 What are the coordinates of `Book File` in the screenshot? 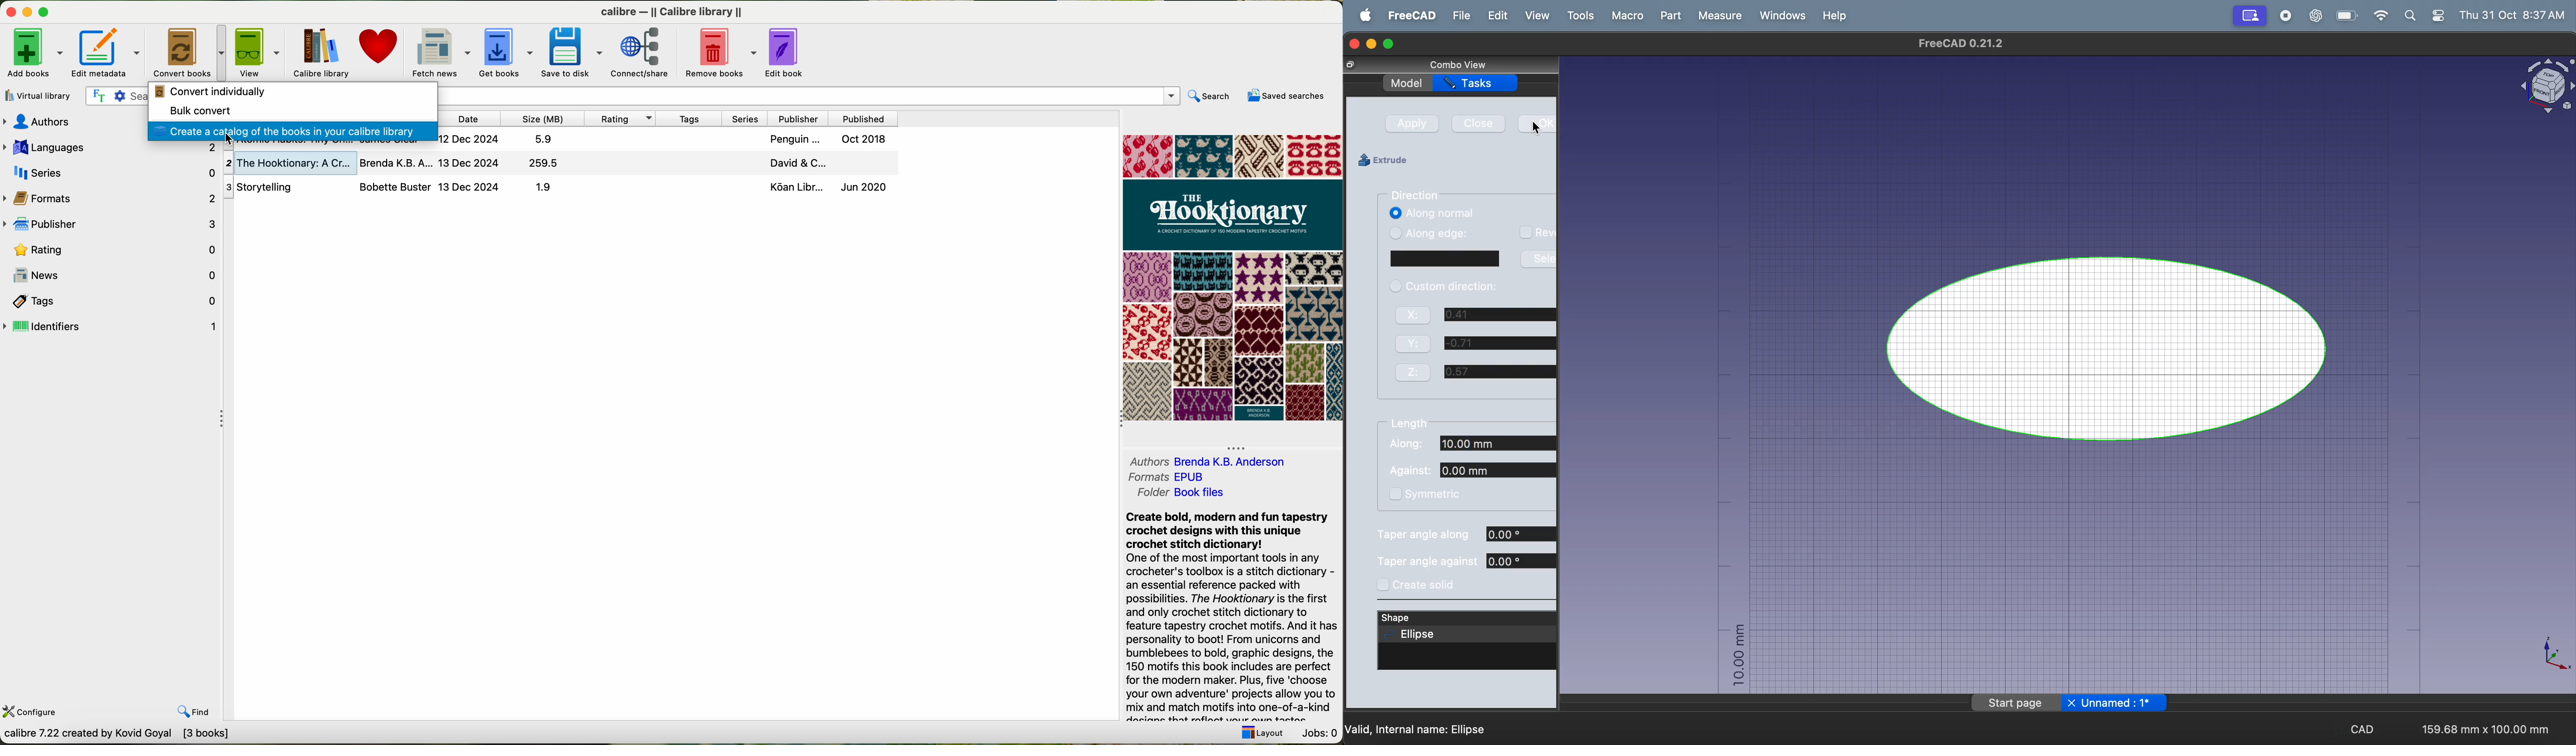 It's located at (1227, 493).